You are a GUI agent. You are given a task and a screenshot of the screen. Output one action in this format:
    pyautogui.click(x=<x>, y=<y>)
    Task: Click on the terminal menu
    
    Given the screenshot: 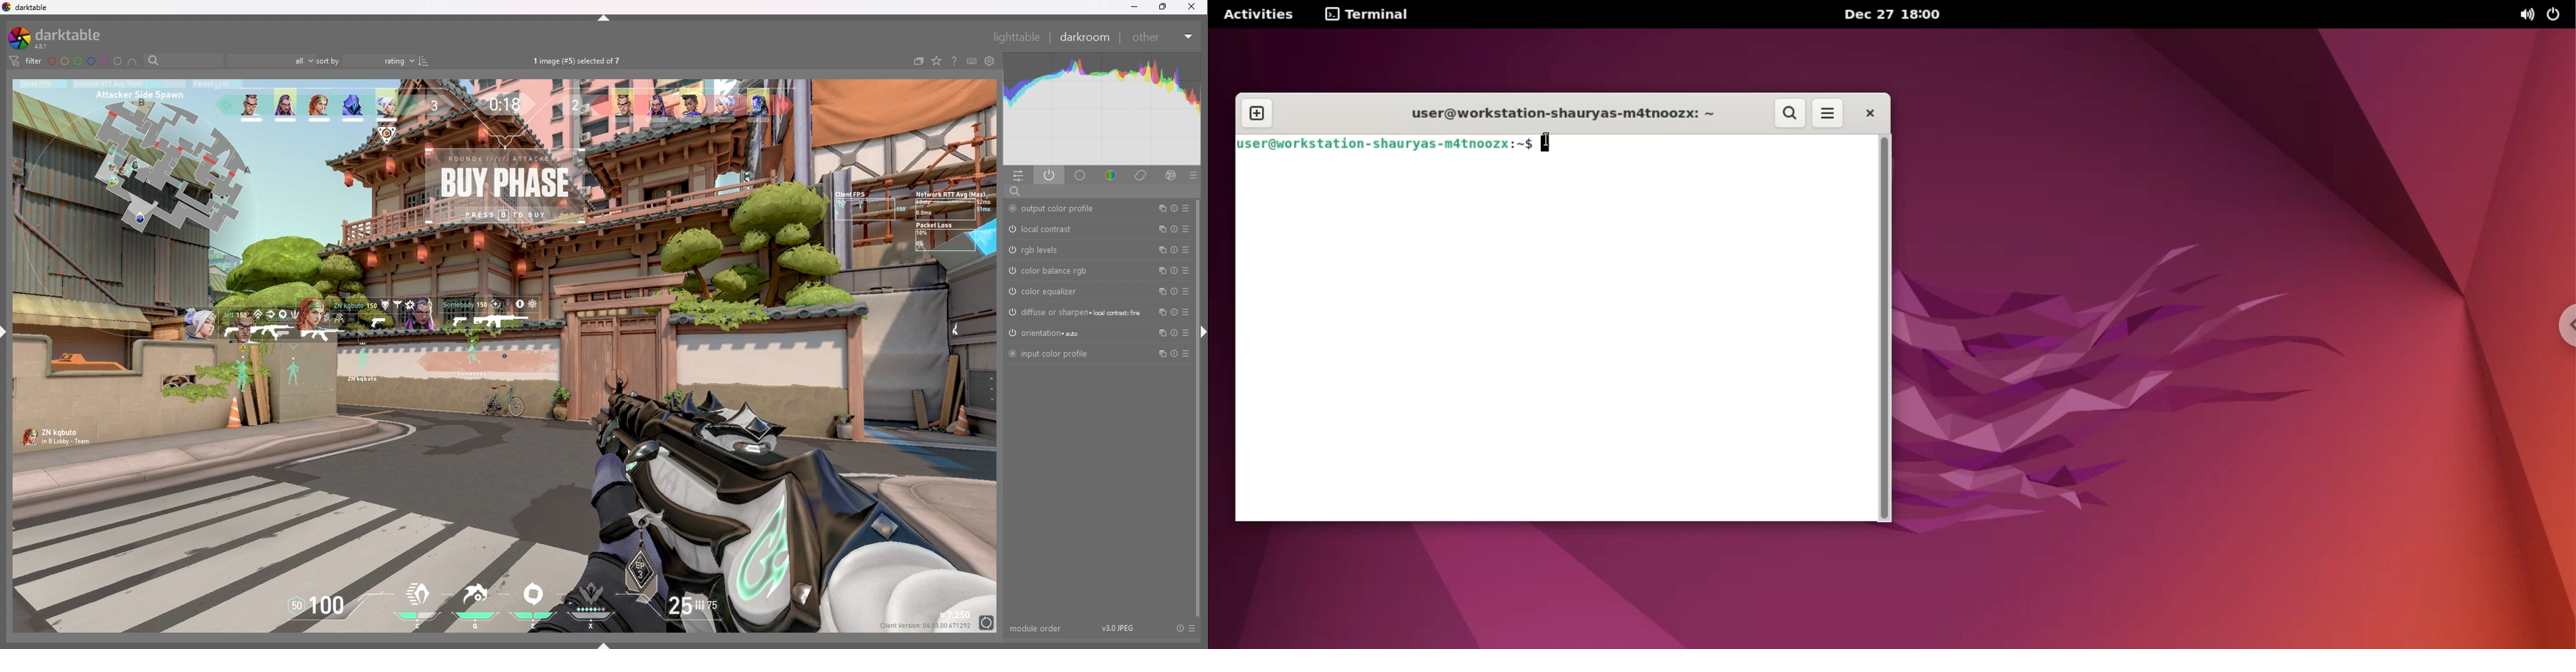 What is the action you would take?
    pyautogui.click(x=1372, y=15)
    